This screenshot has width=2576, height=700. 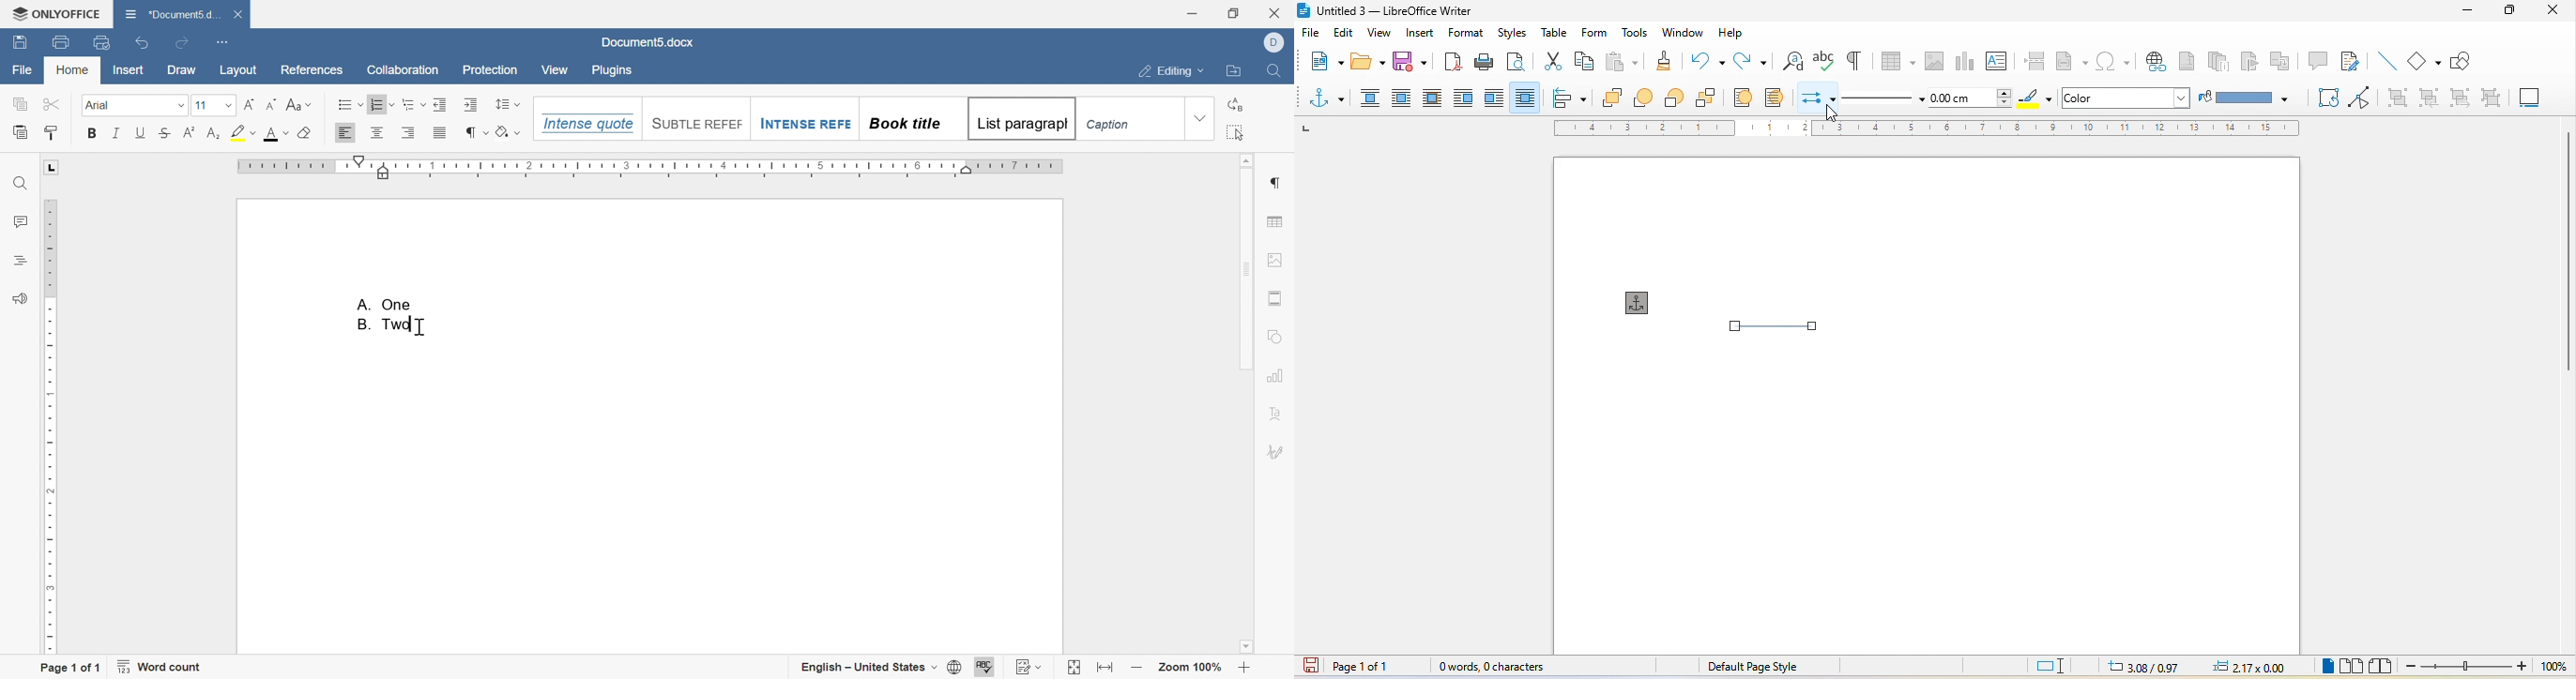 What do you see at coordinates (1778, 97) in the screenshot?
I see `to background` at bounding box center [1778, 97].